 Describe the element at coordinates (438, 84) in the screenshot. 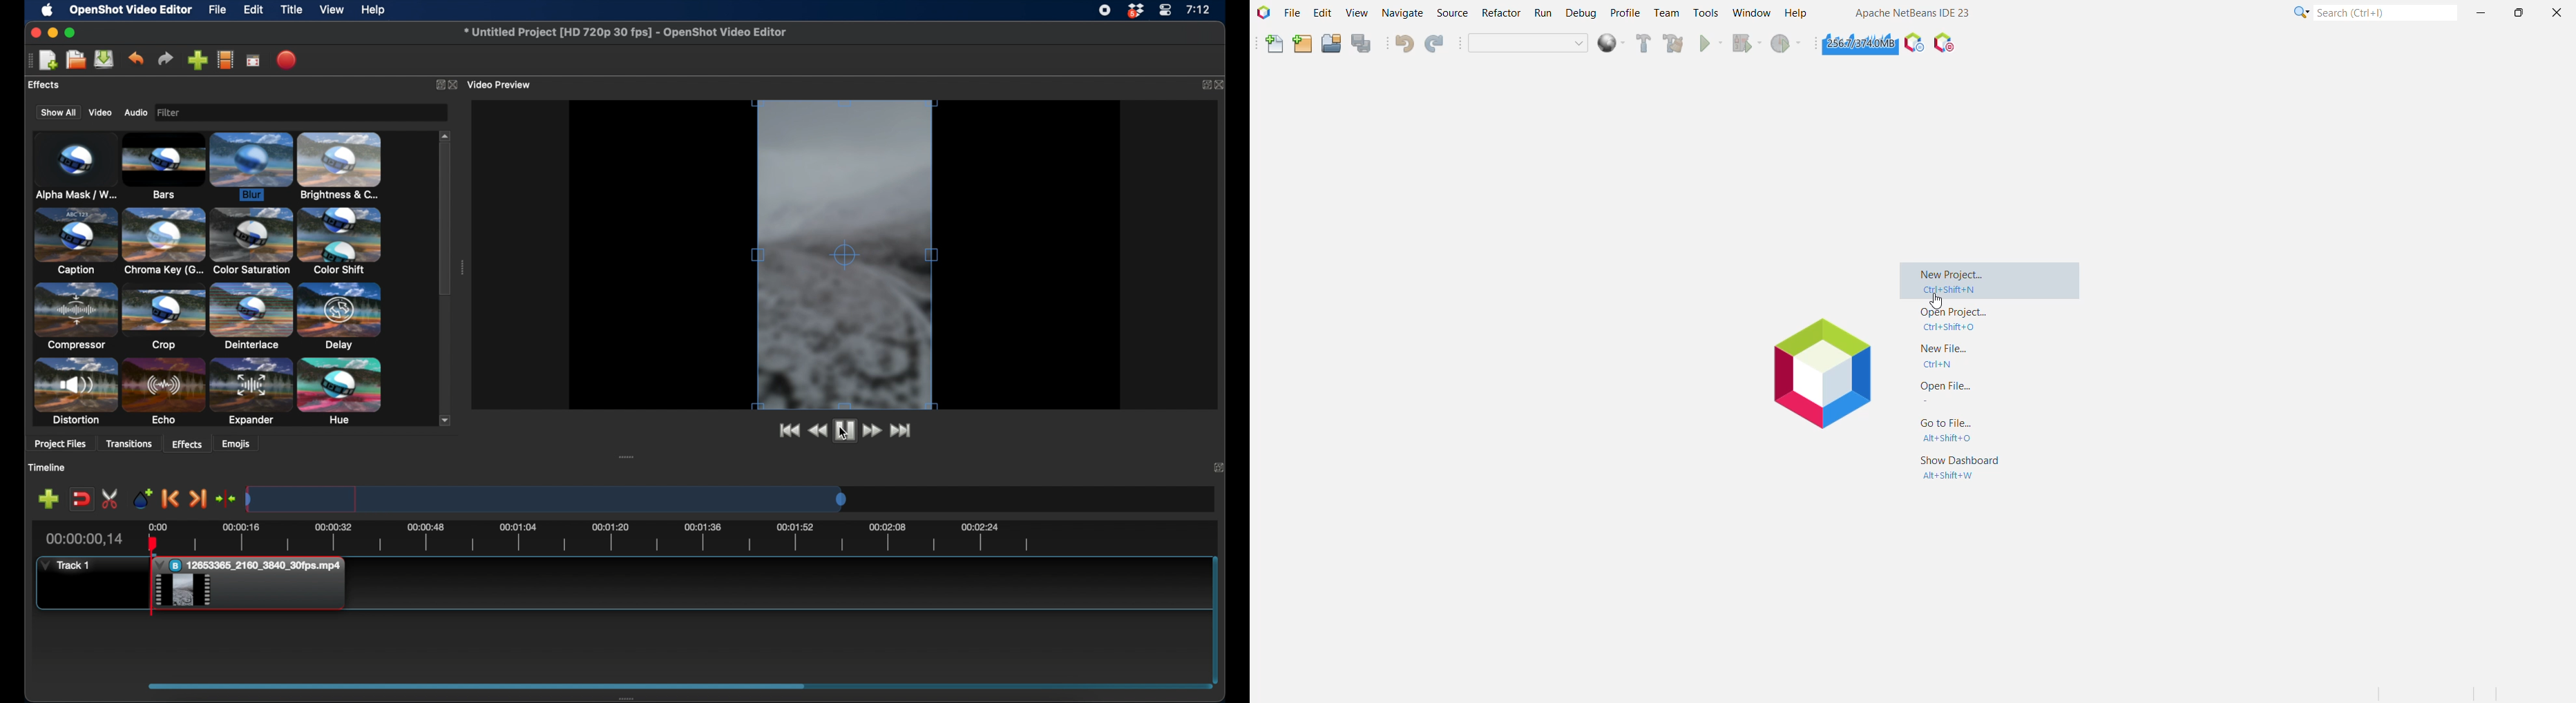

I see `expand` at that location.